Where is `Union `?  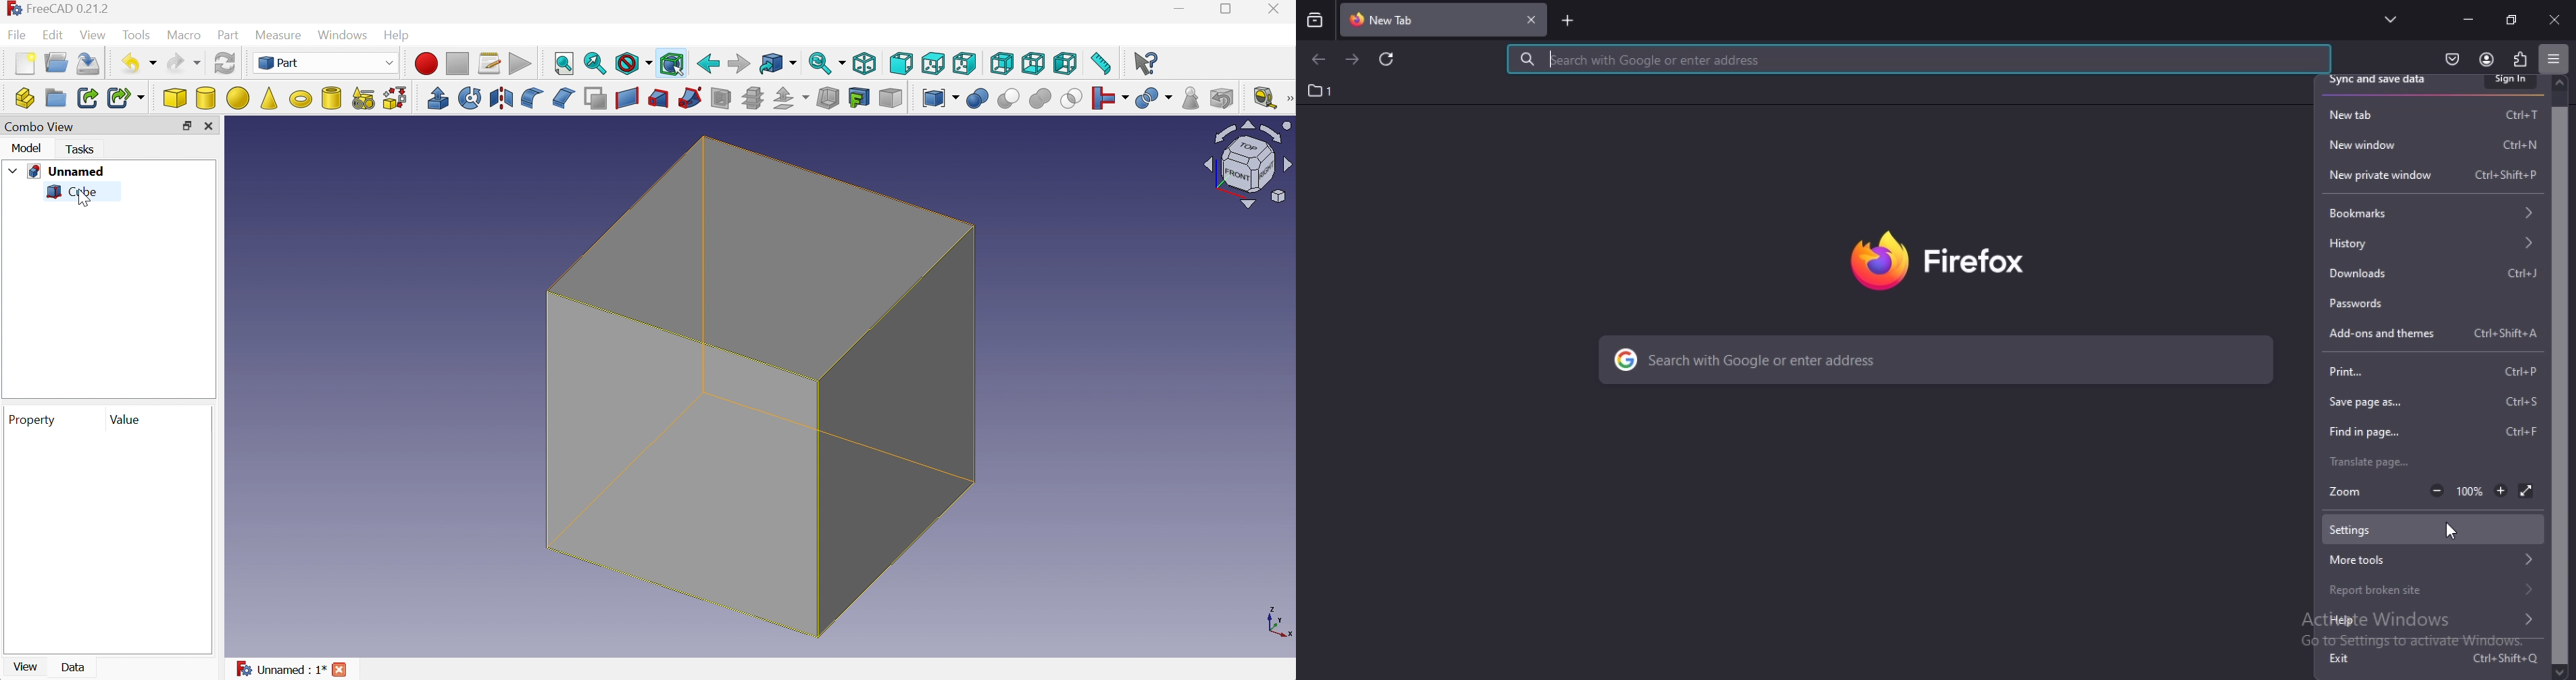 Union  is located at coordinates (979, 99).